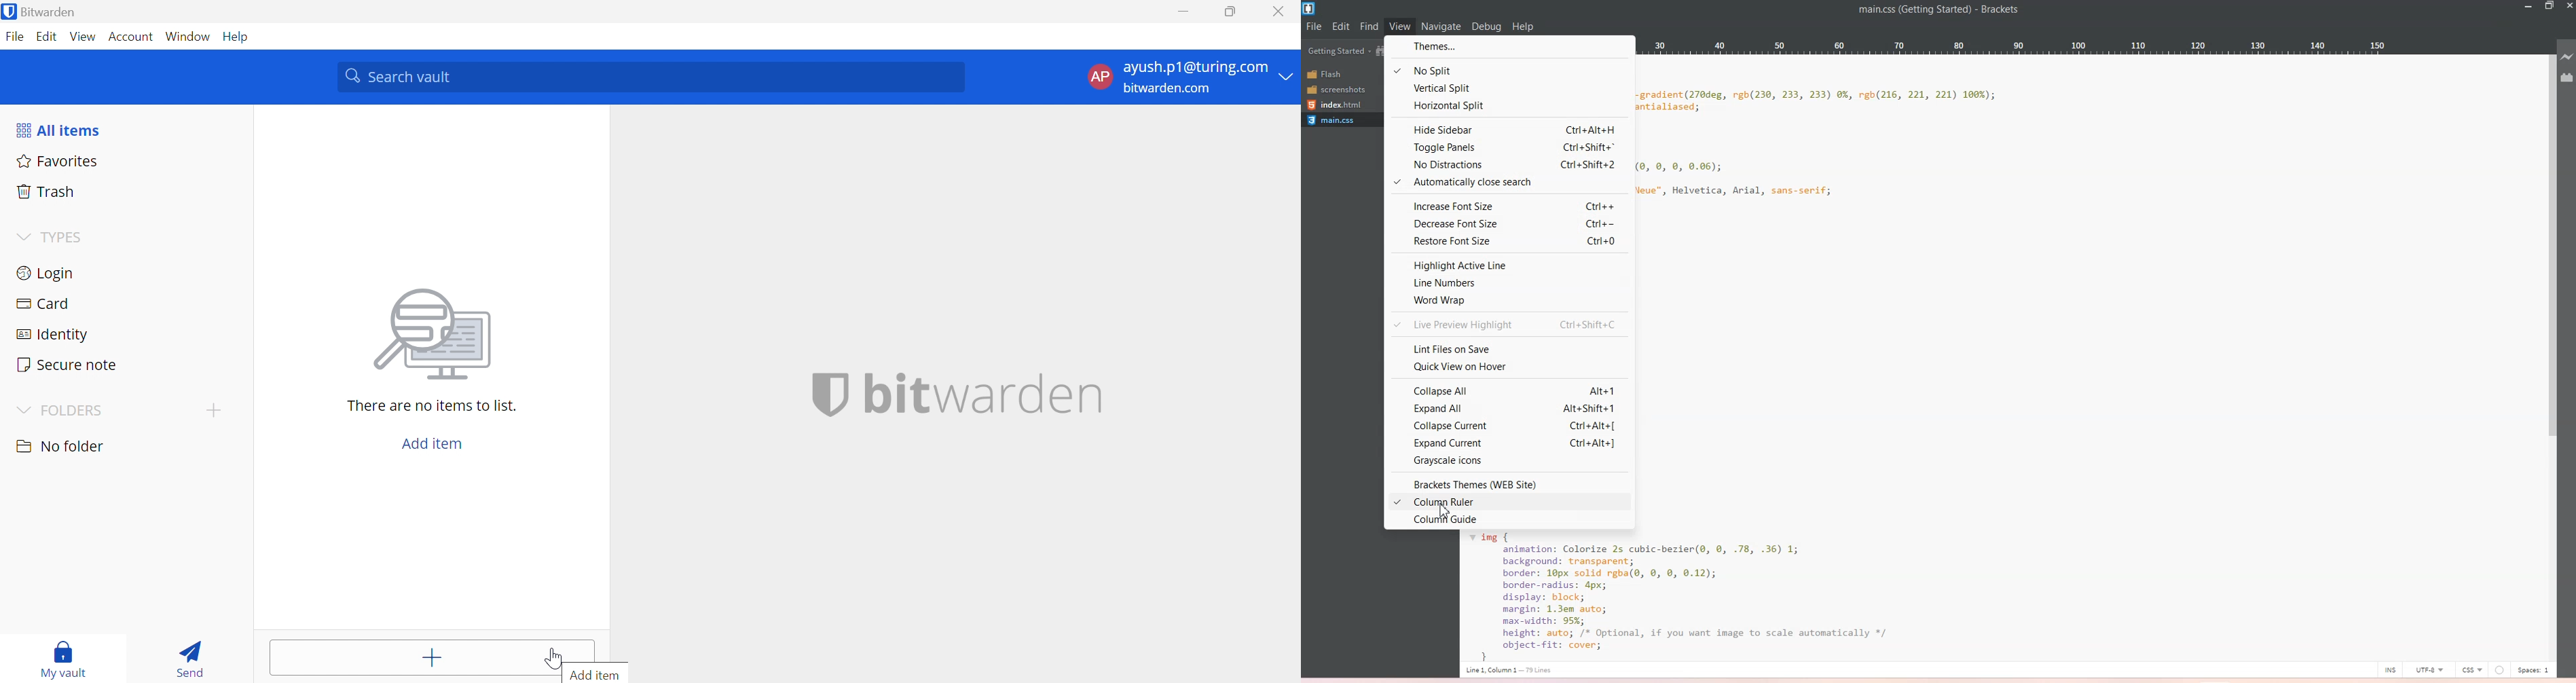 Image resolution: width=2576 pixels, height=700 pixels. What do you see at coordinates (1314, 27) in the screenshot?
I see `File` at bounding box center [1314, 27].